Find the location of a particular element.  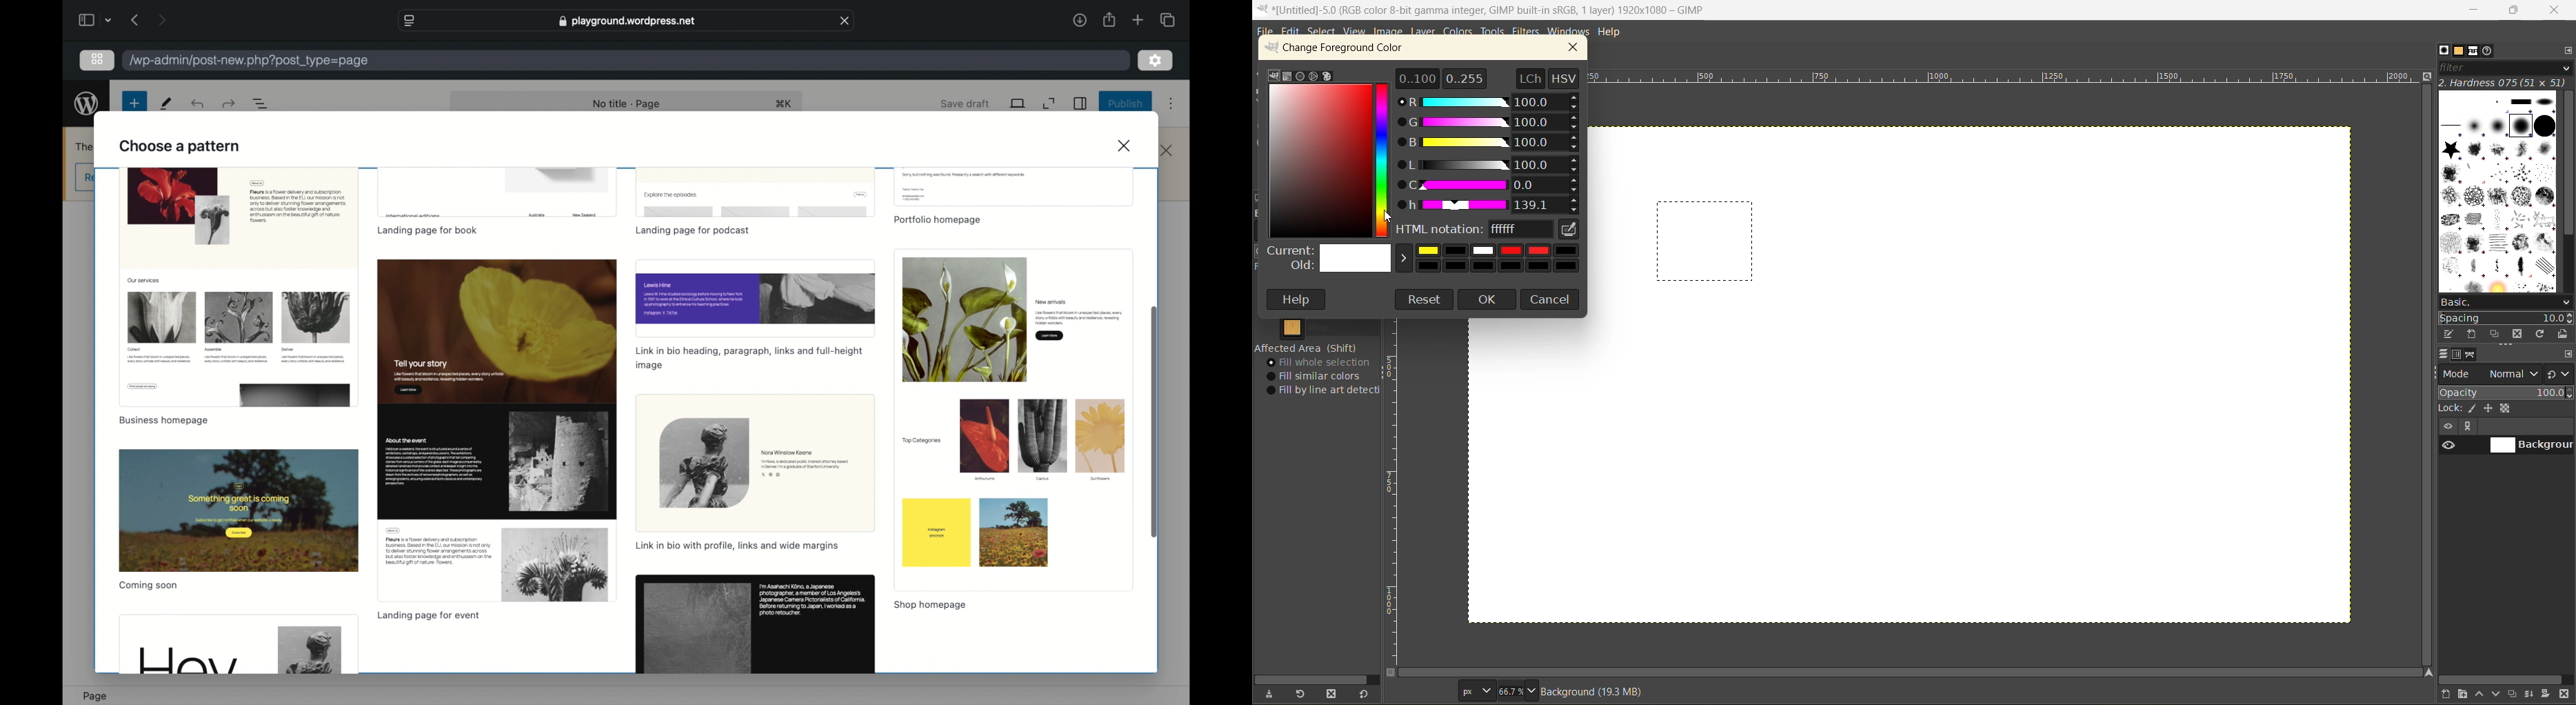

color scale is located at coordinates (1385, 159).